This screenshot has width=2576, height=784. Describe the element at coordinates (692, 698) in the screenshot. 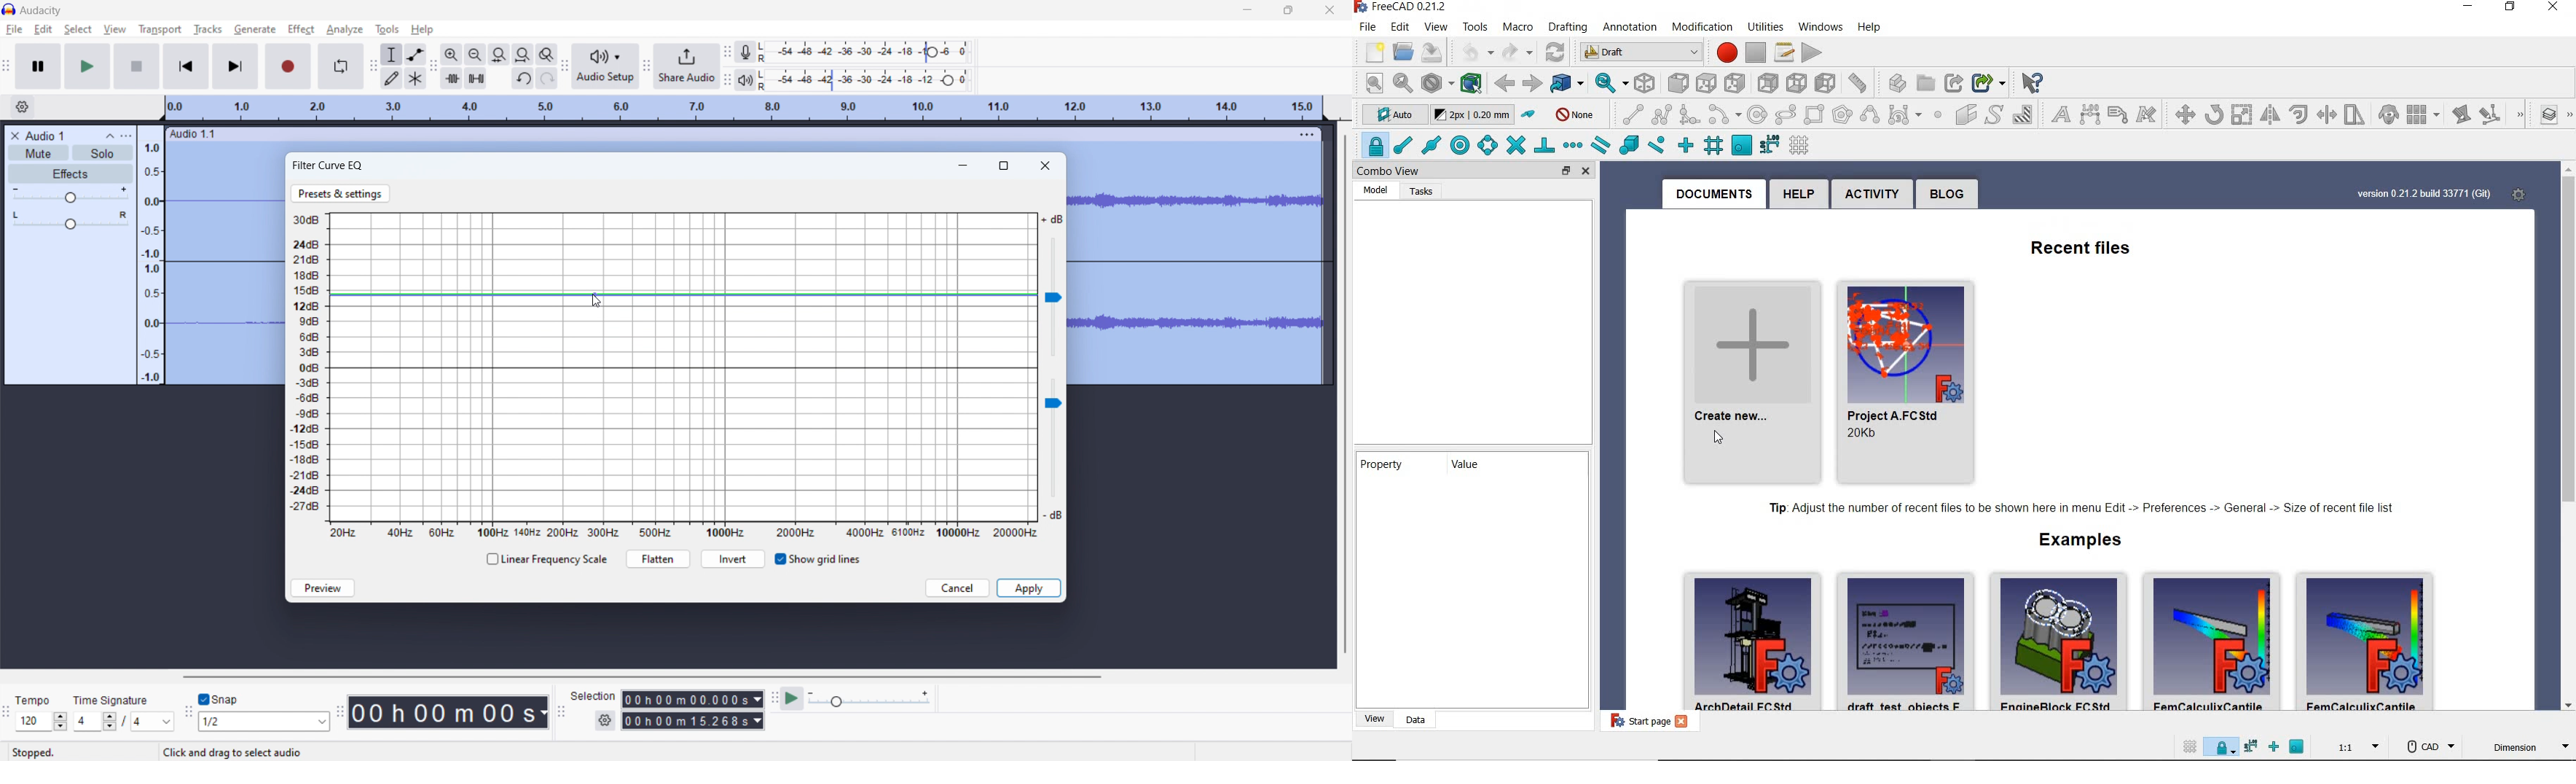

I see `00h00m00.000s (start time)` at that location.